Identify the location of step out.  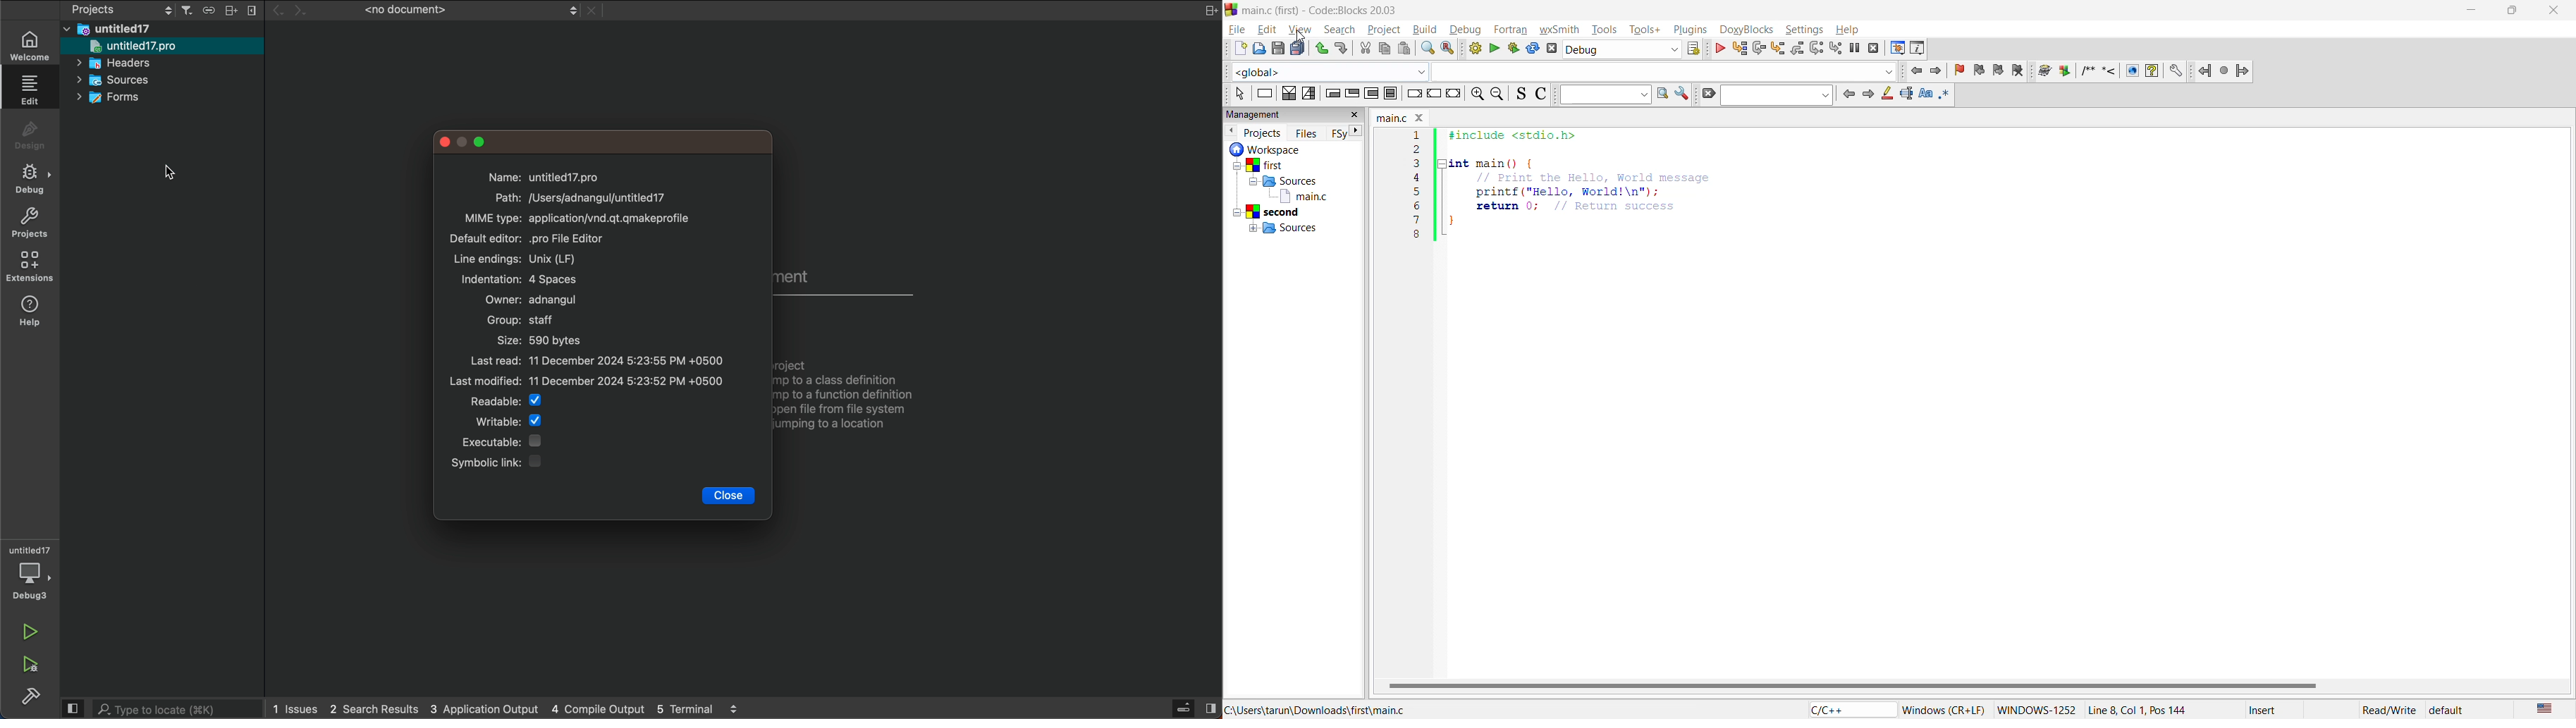
(1796, 49).